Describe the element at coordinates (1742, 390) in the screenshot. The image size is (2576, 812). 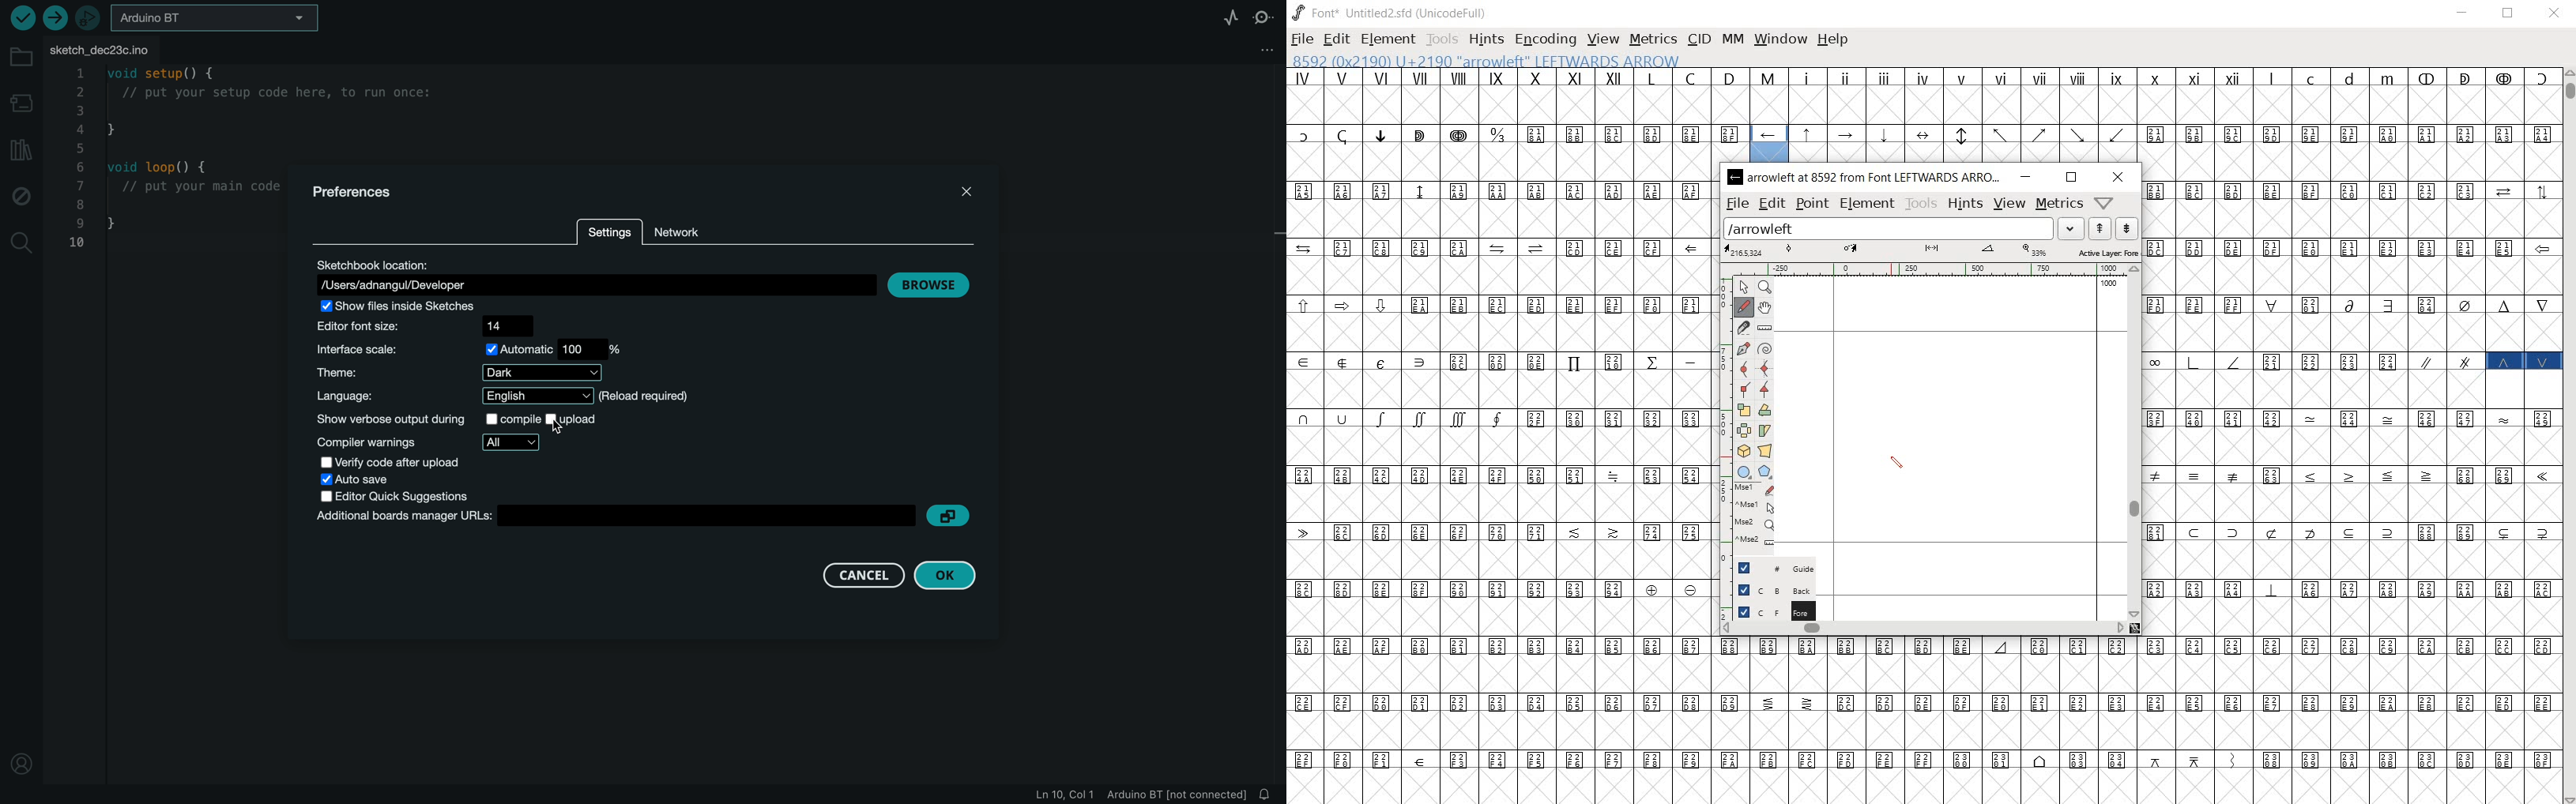
I see `Add a corner point` at that location.